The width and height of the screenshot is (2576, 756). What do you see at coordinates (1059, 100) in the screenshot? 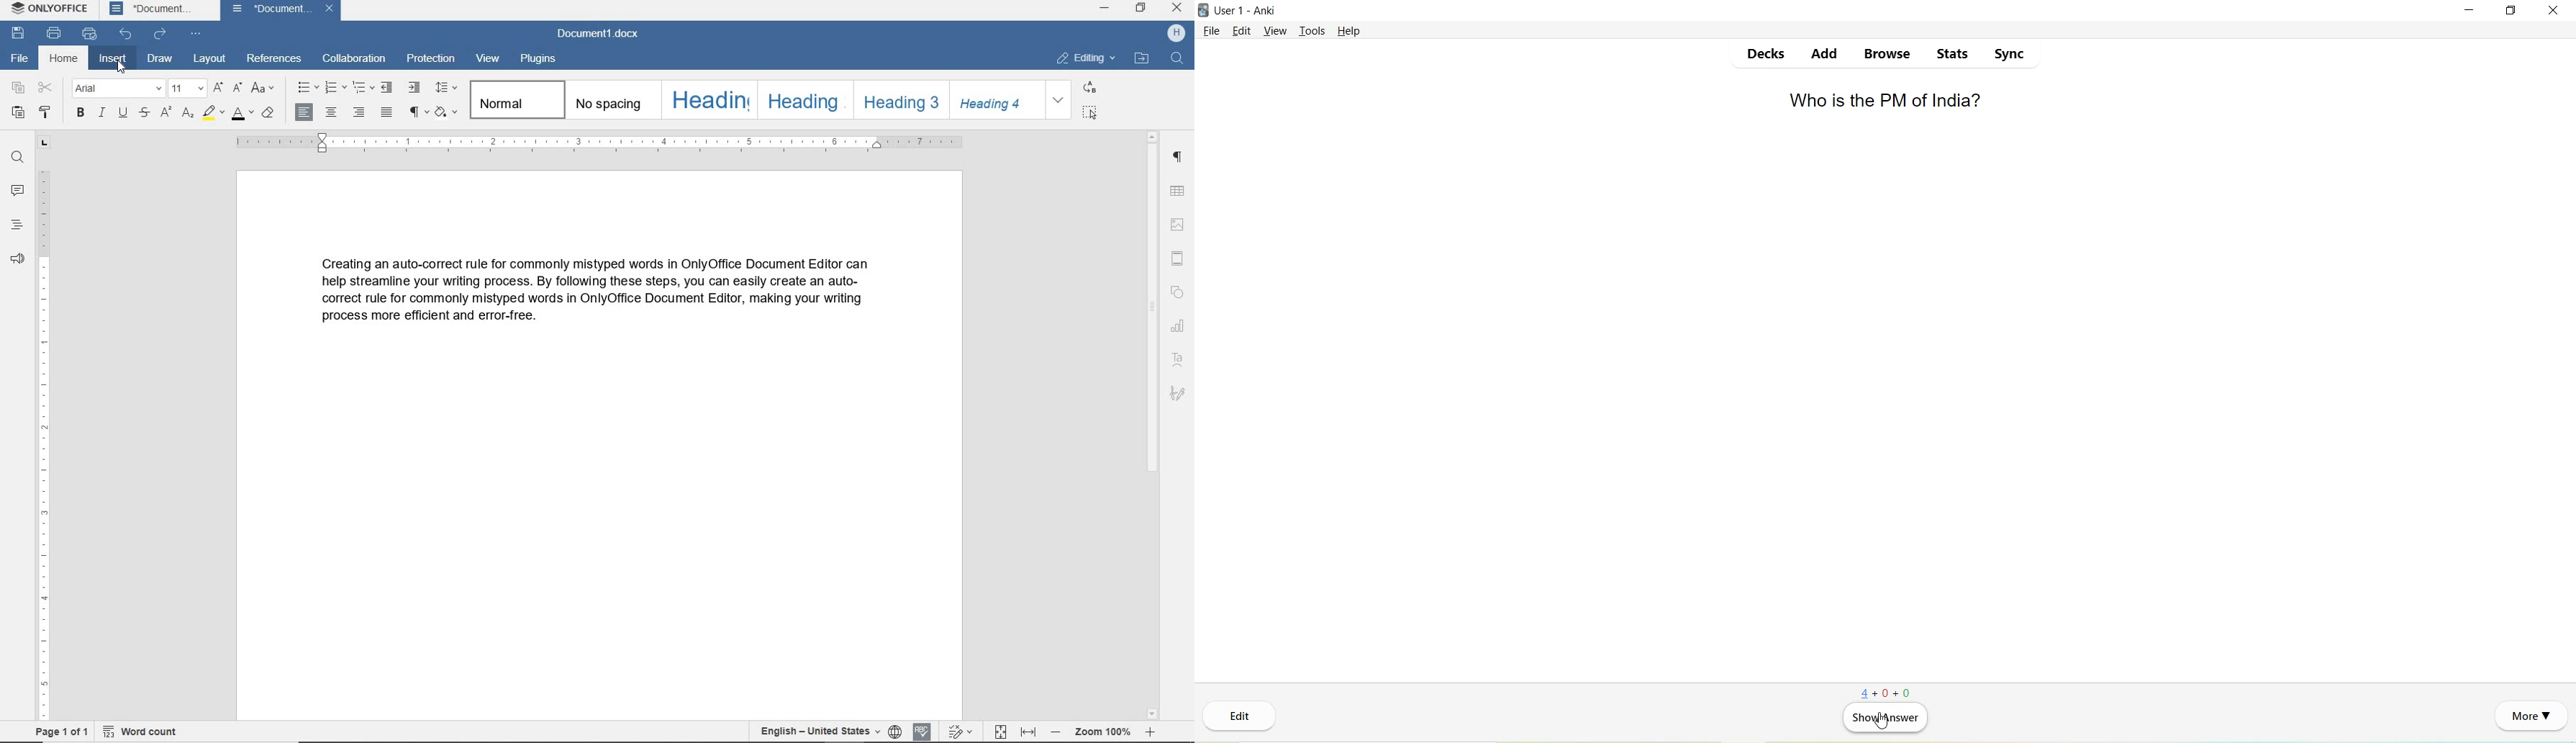
I see `expand` at bounding box center [1059, 100].